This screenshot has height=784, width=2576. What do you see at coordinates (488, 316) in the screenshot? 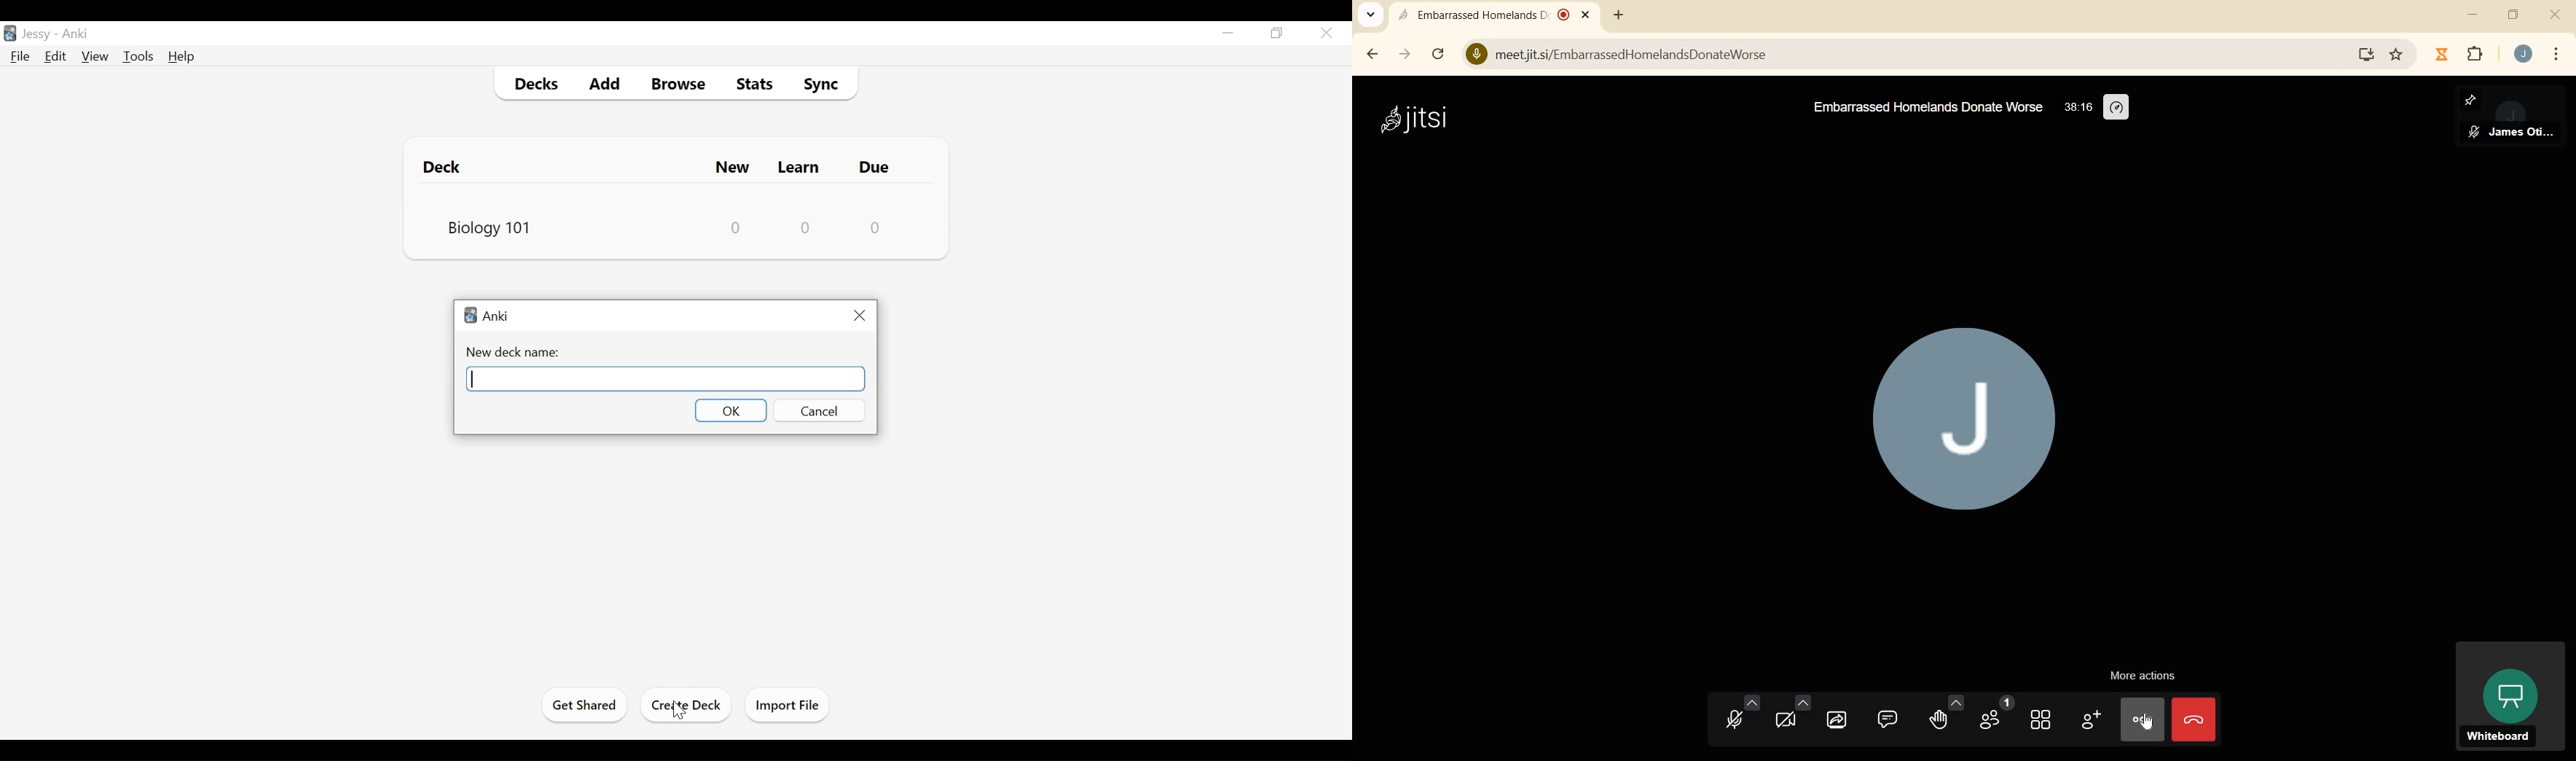
I see `Anki` at bounding box center [488, 316].